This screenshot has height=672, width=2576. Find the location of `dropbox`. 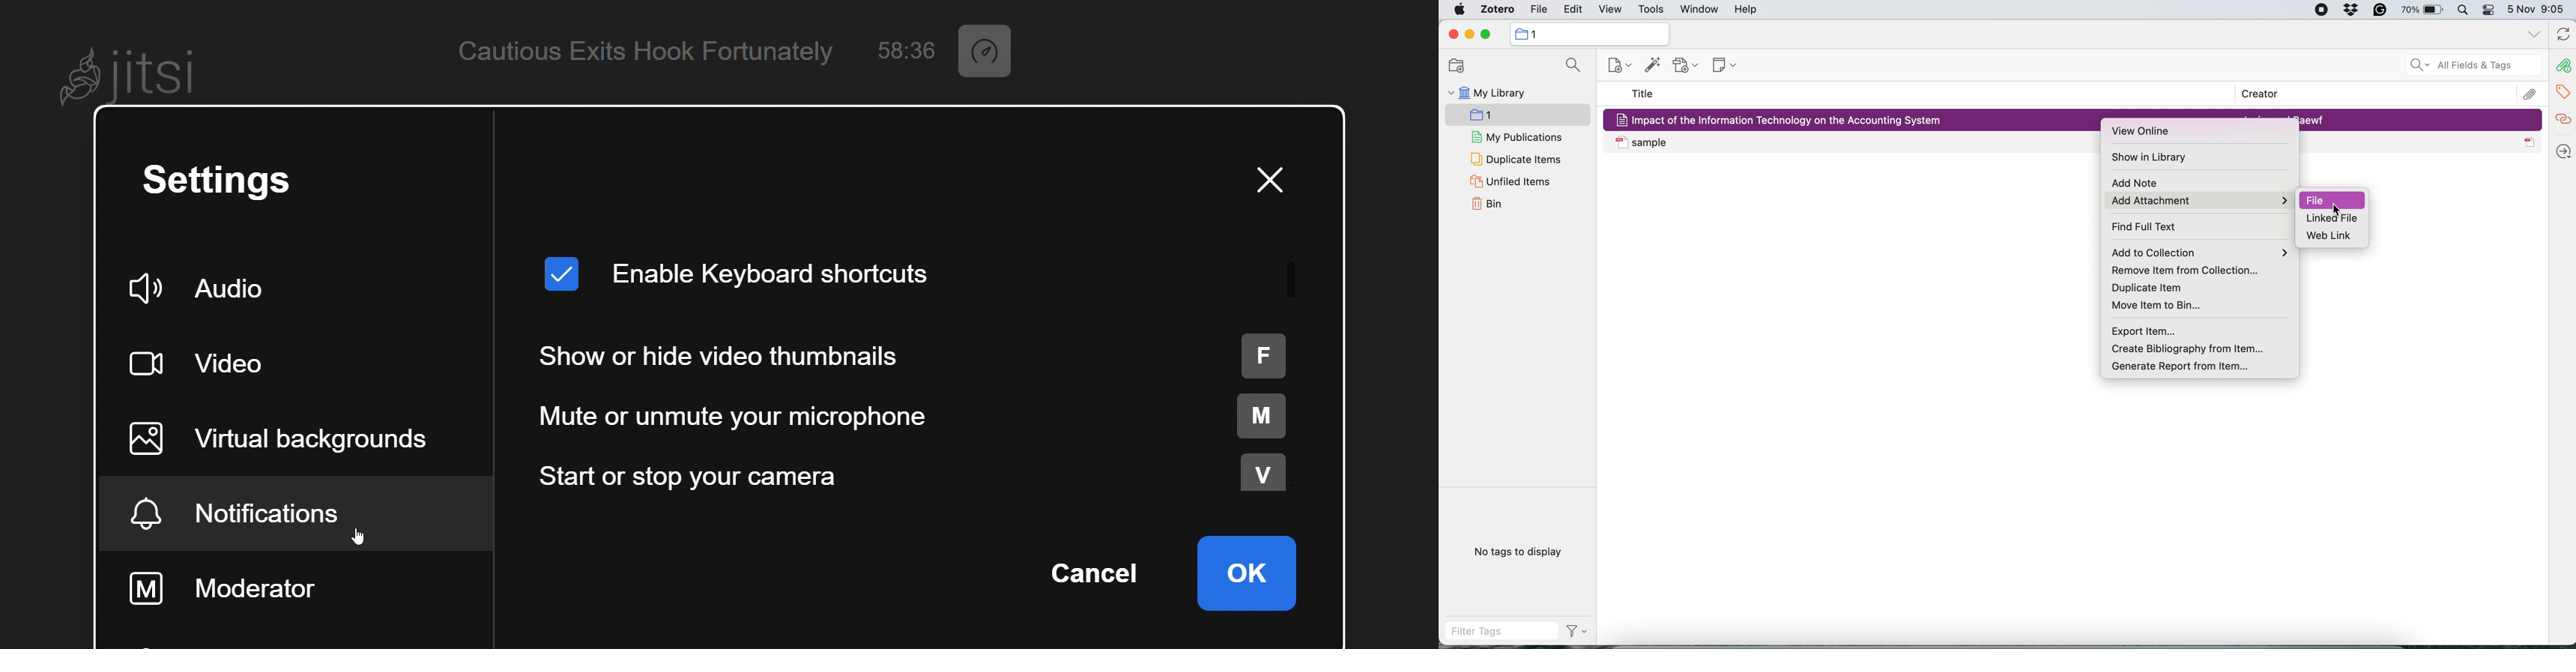

dropbox is located at coordinates (2353, 11).